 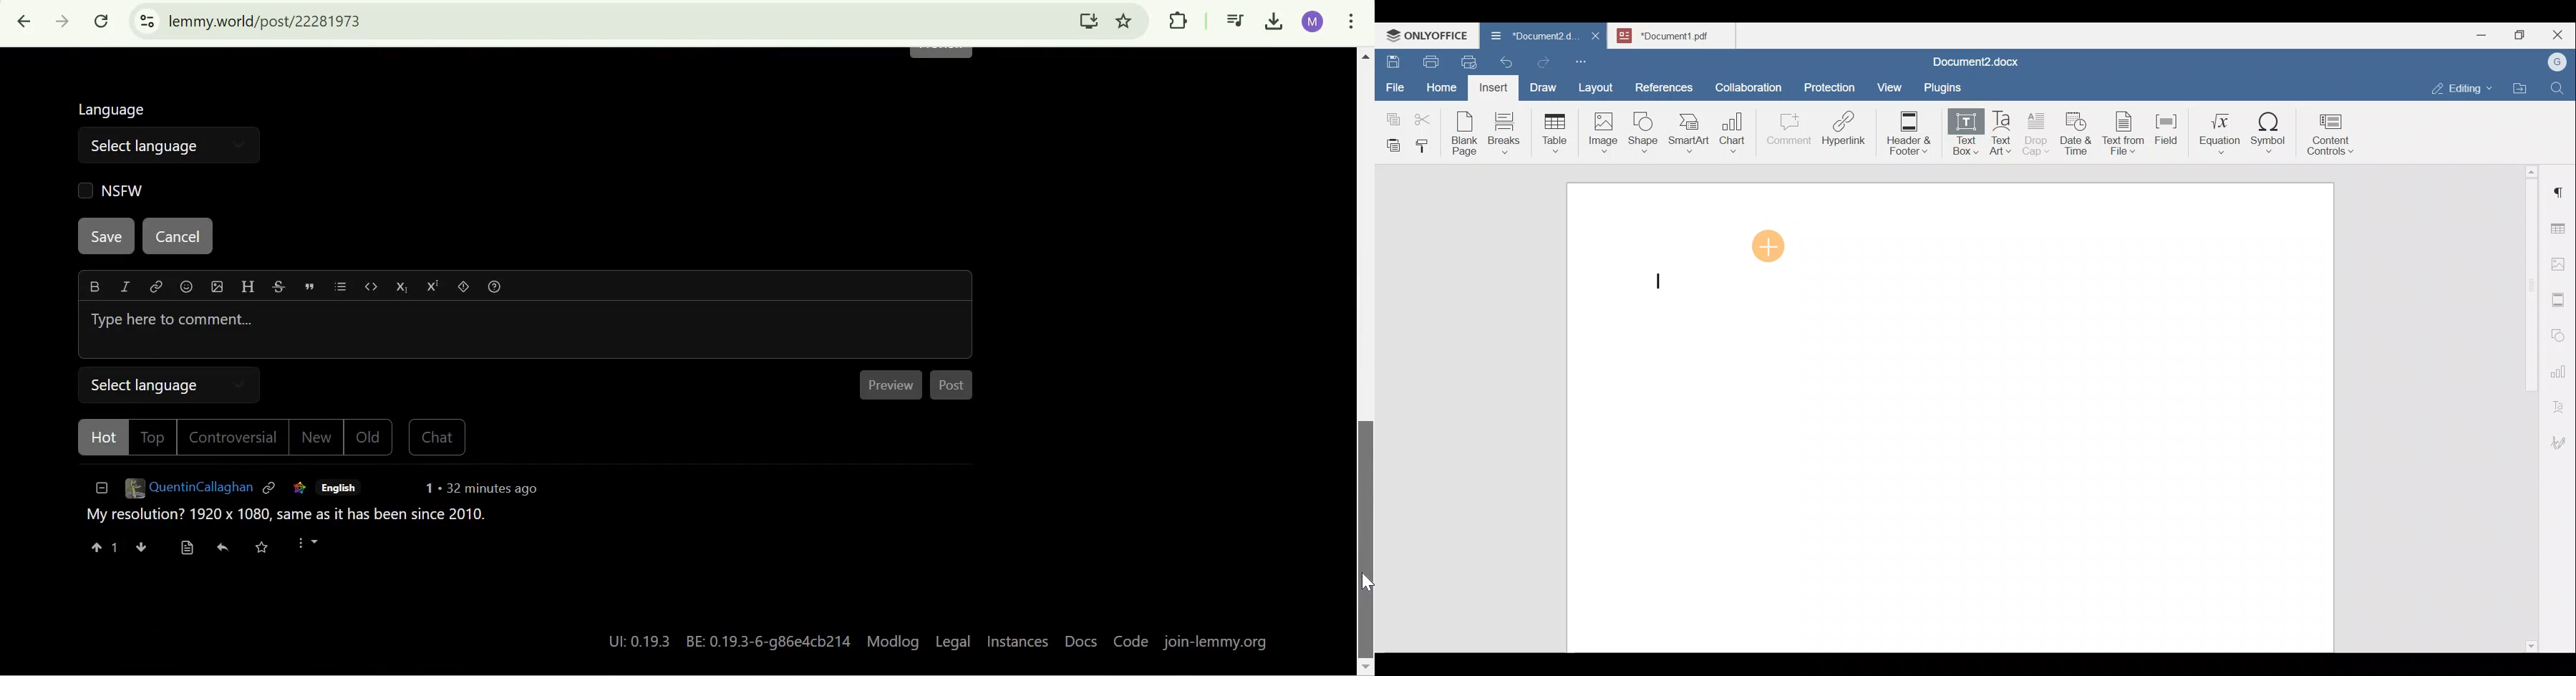 What do you see at coordinates (2166, 127) in the screenshot?
I see `Field` at bounding box center [2166, 127].